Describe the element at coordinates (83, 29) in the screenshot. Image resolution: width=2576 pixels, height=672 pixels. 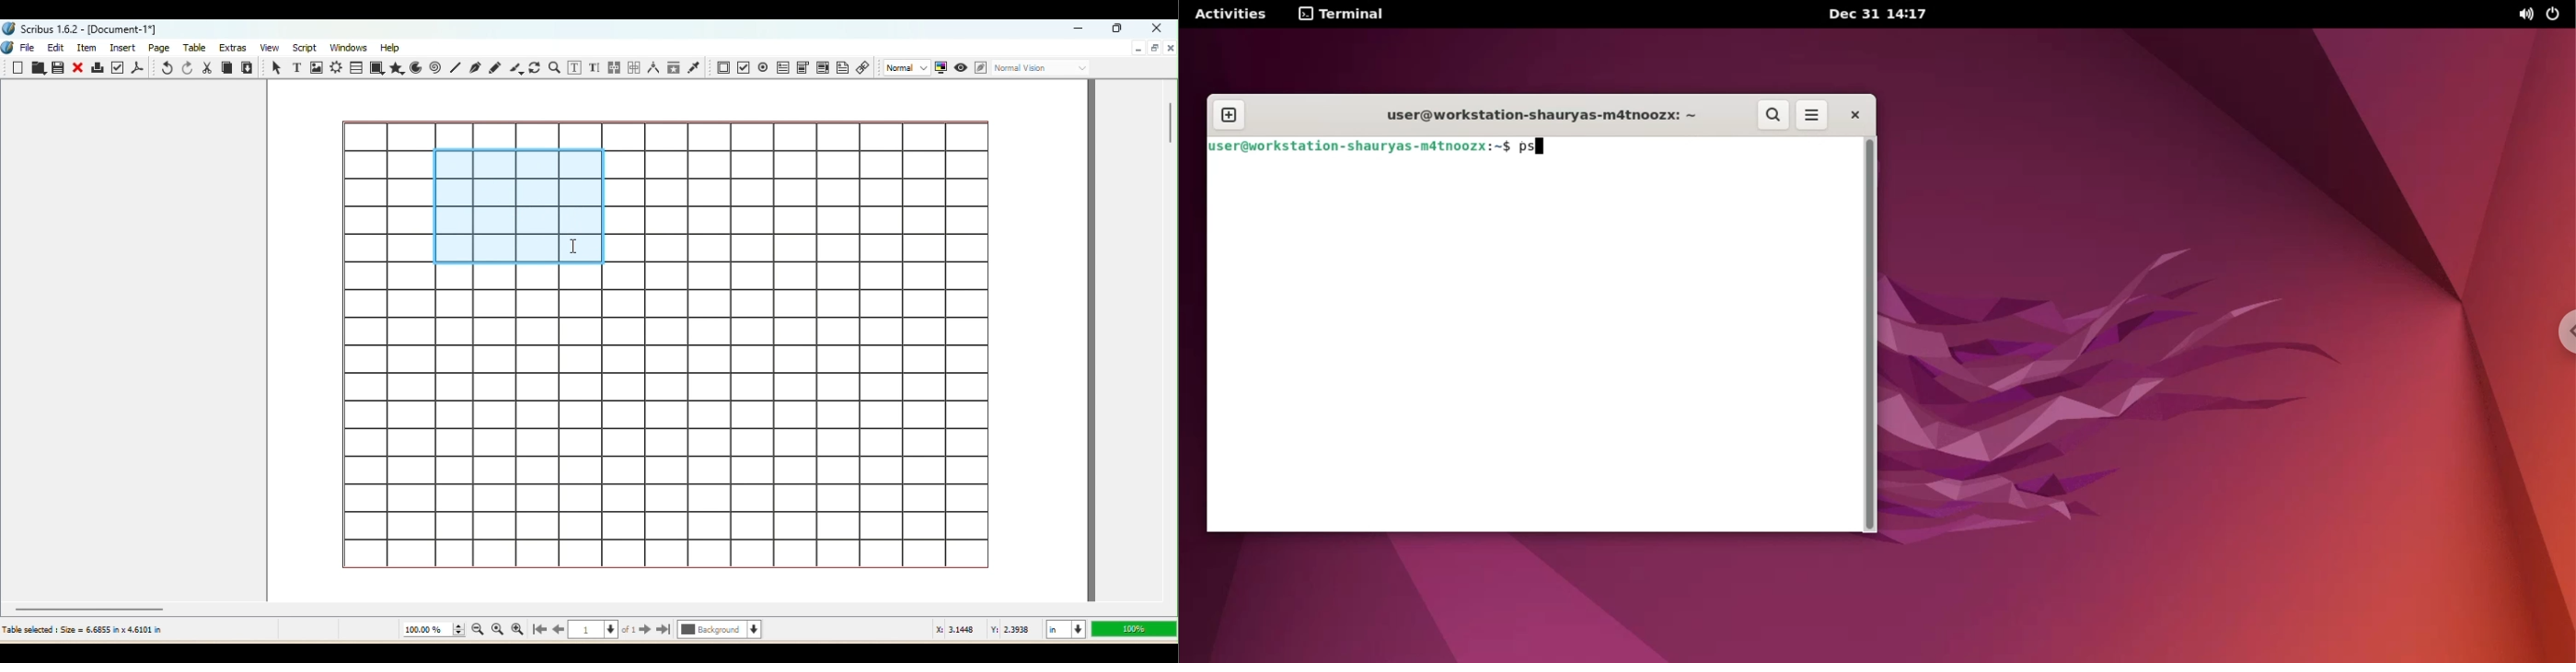
I see `Scribus 1.6.2- [Document-1"]` at that location.